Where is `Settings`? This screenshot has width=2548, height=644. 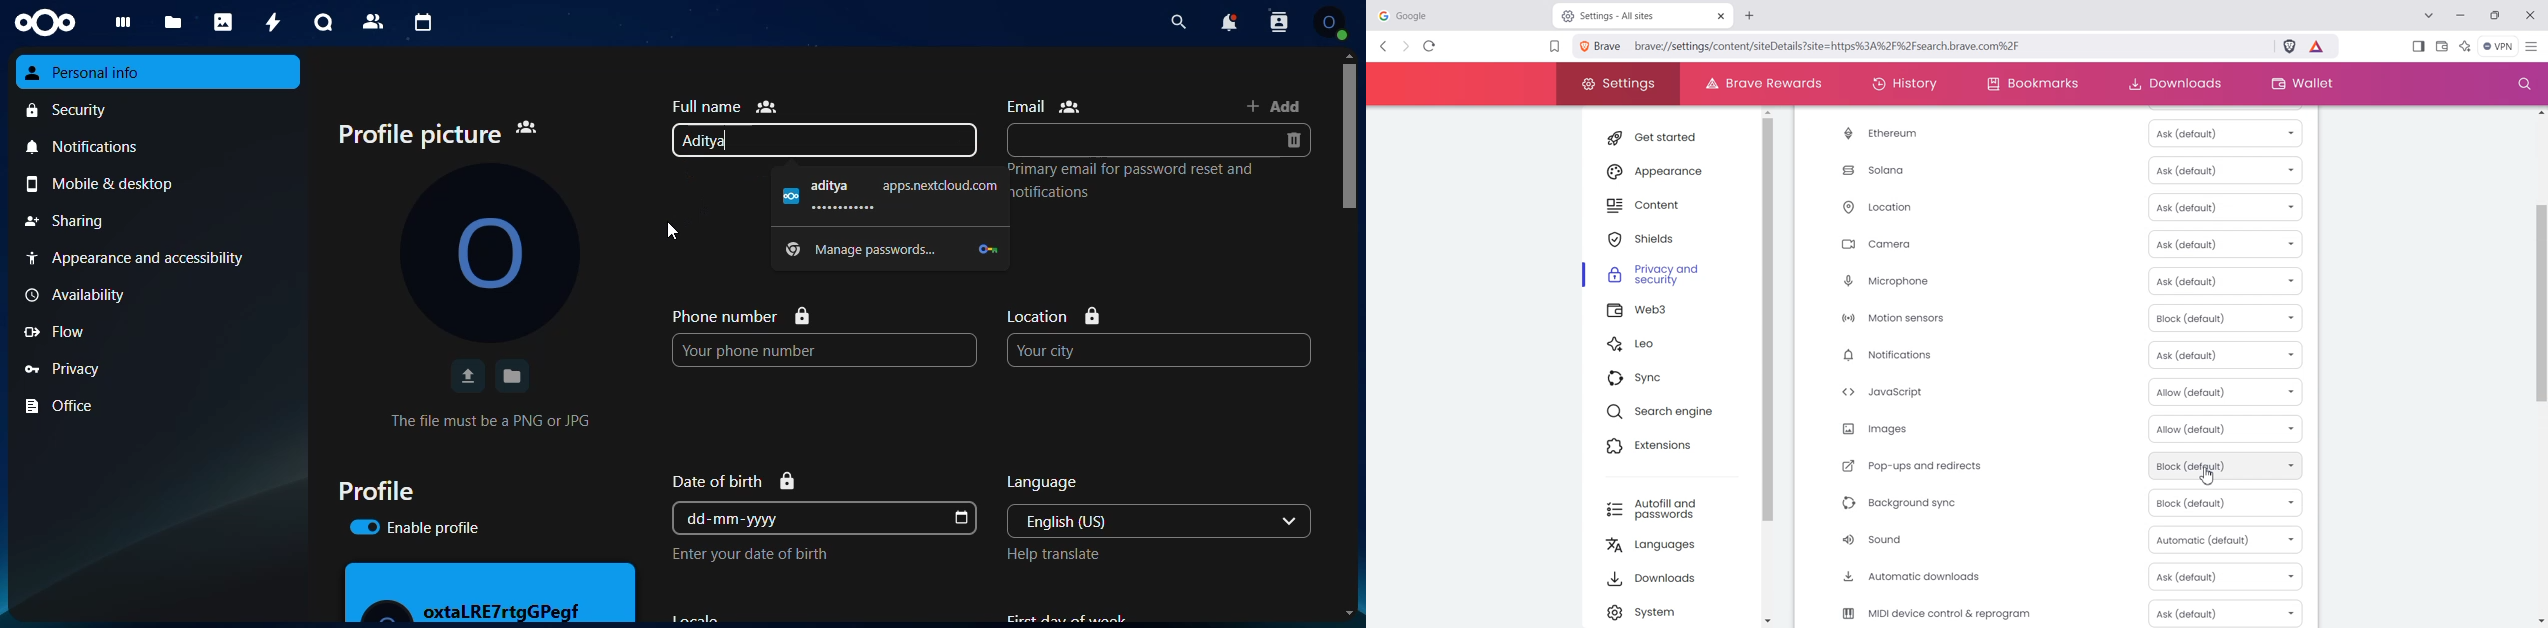
Settings is located at coordinates (1617, 84).